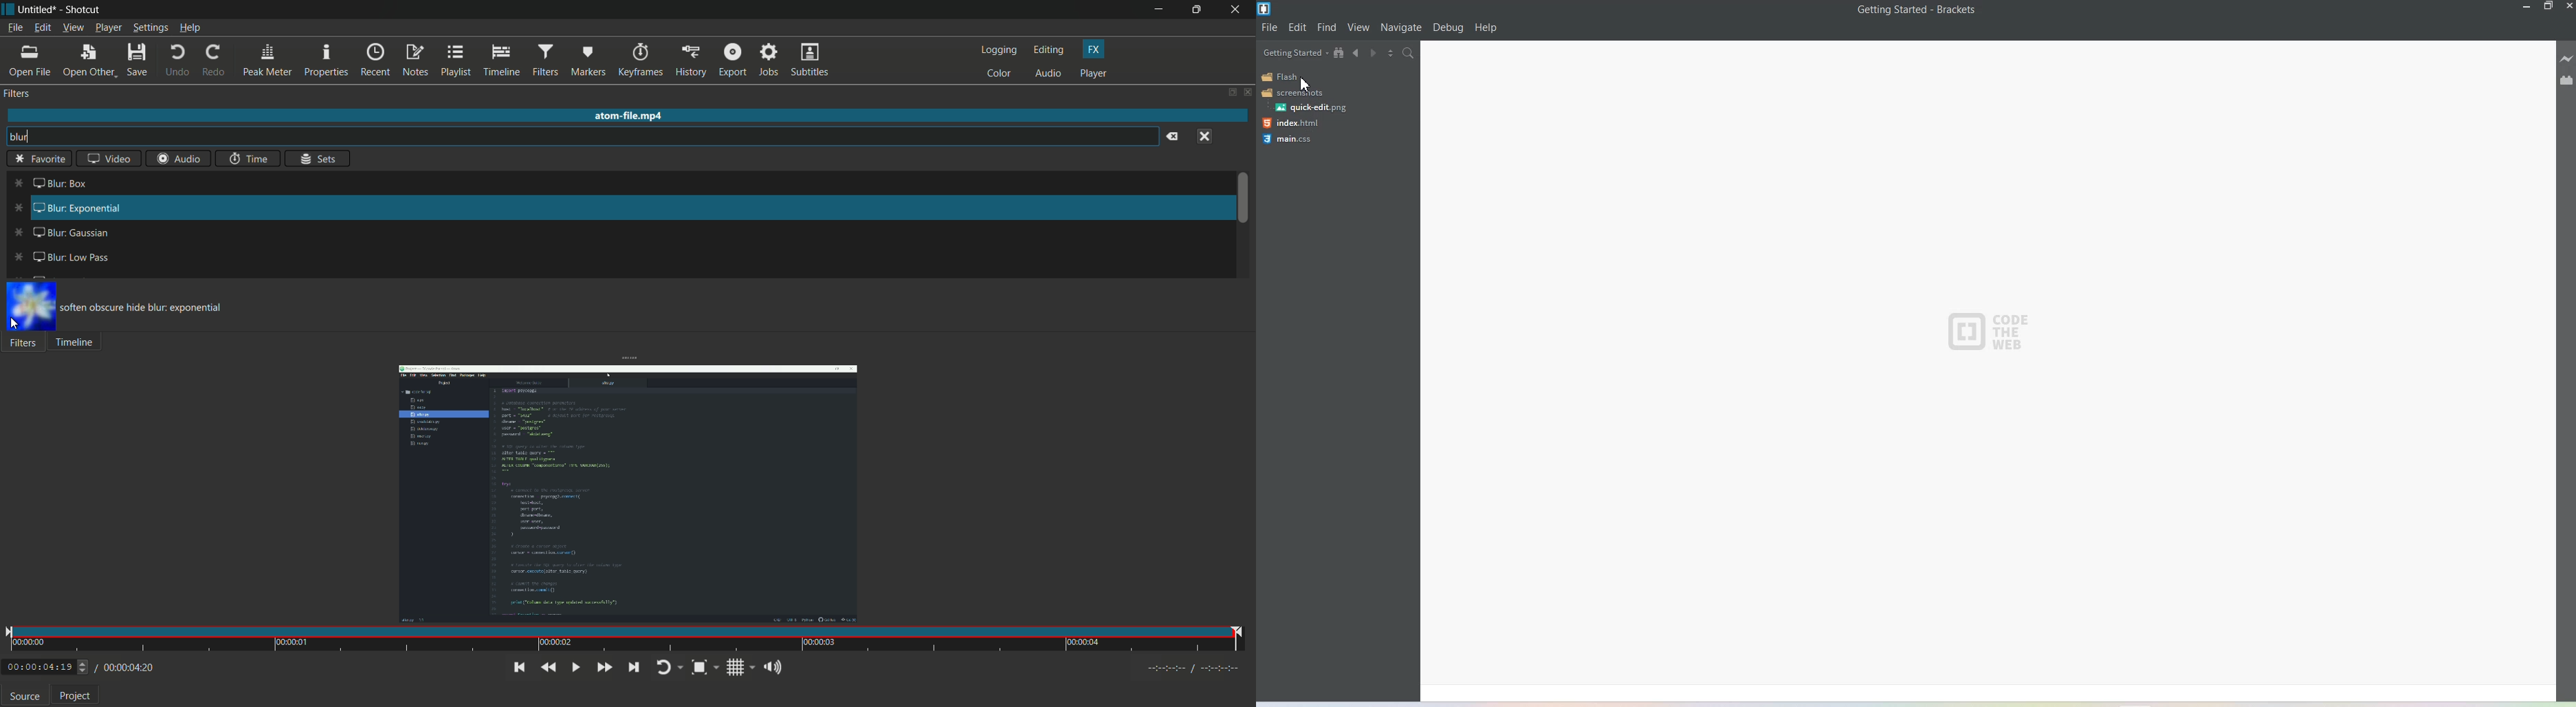 The width and height of the screenshot is (2576, 728). I want to click on keyframes, so click(641, 61).